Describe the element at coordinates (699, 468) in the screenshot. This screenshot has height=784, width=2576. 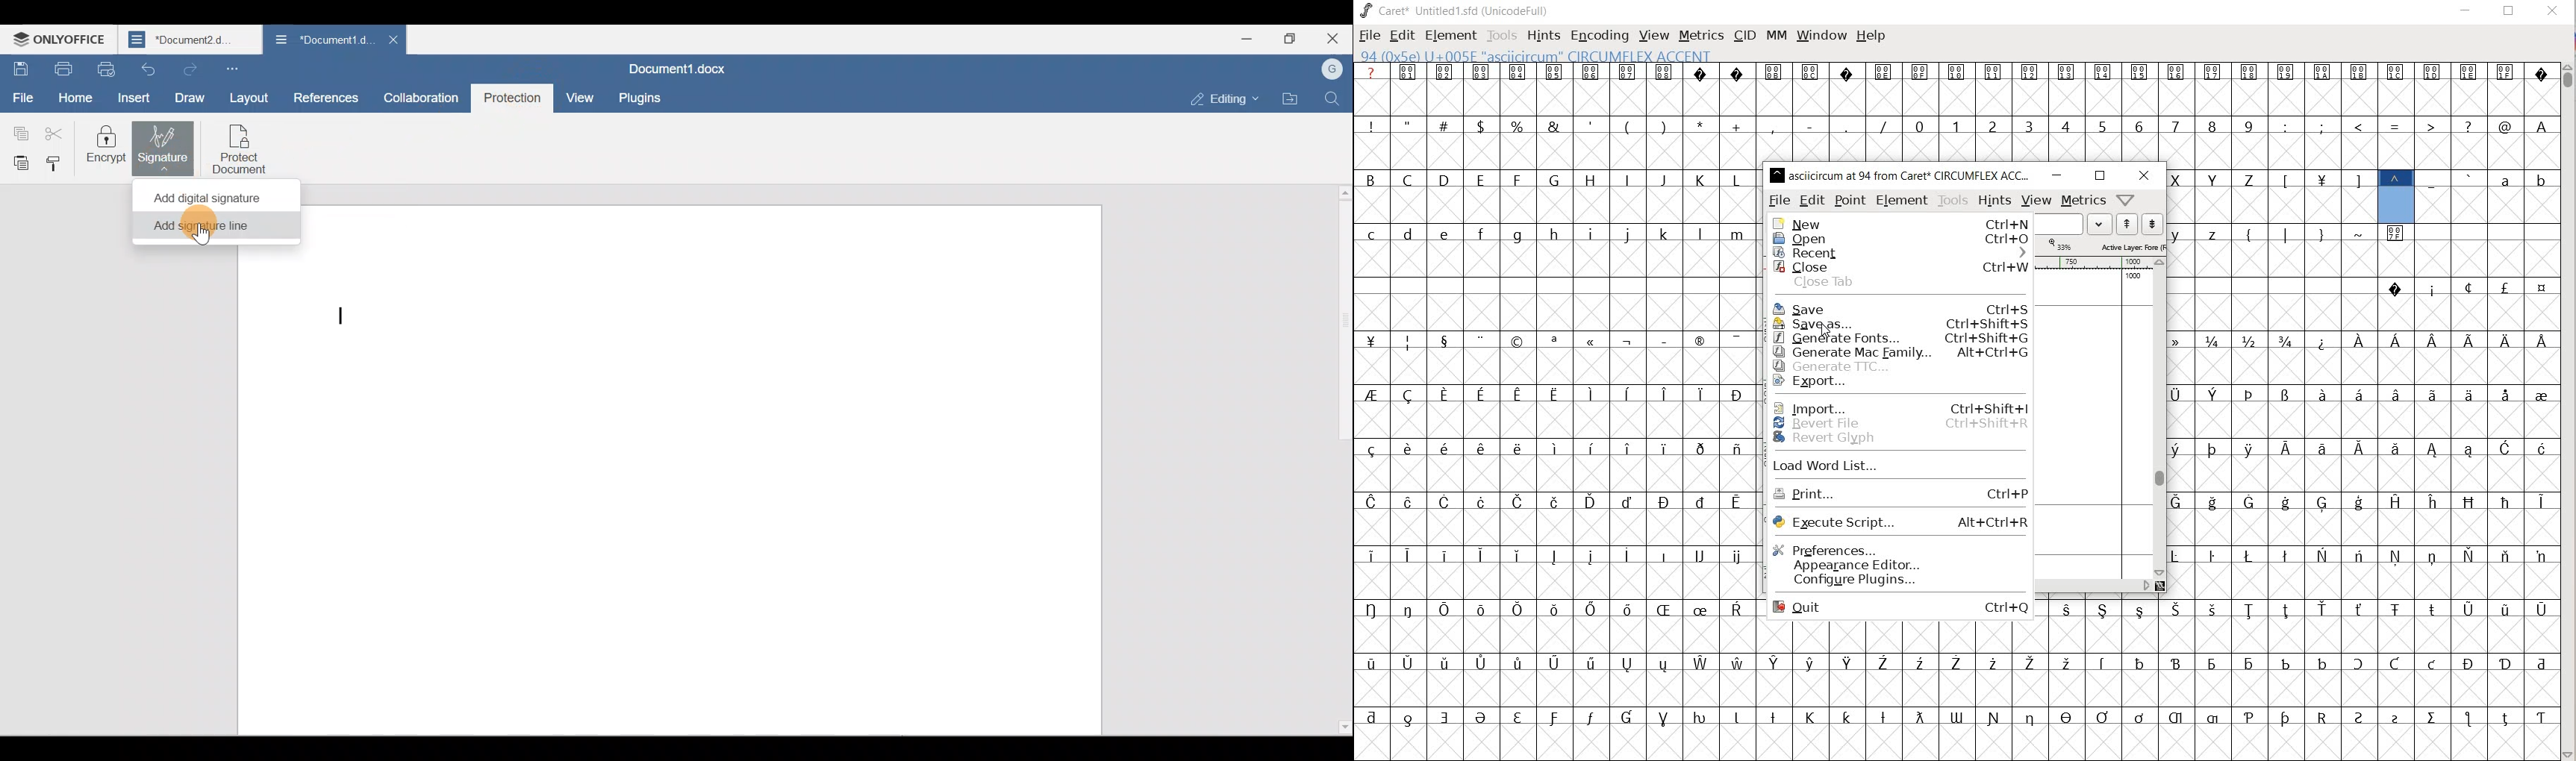
I see `Working area` at that location.